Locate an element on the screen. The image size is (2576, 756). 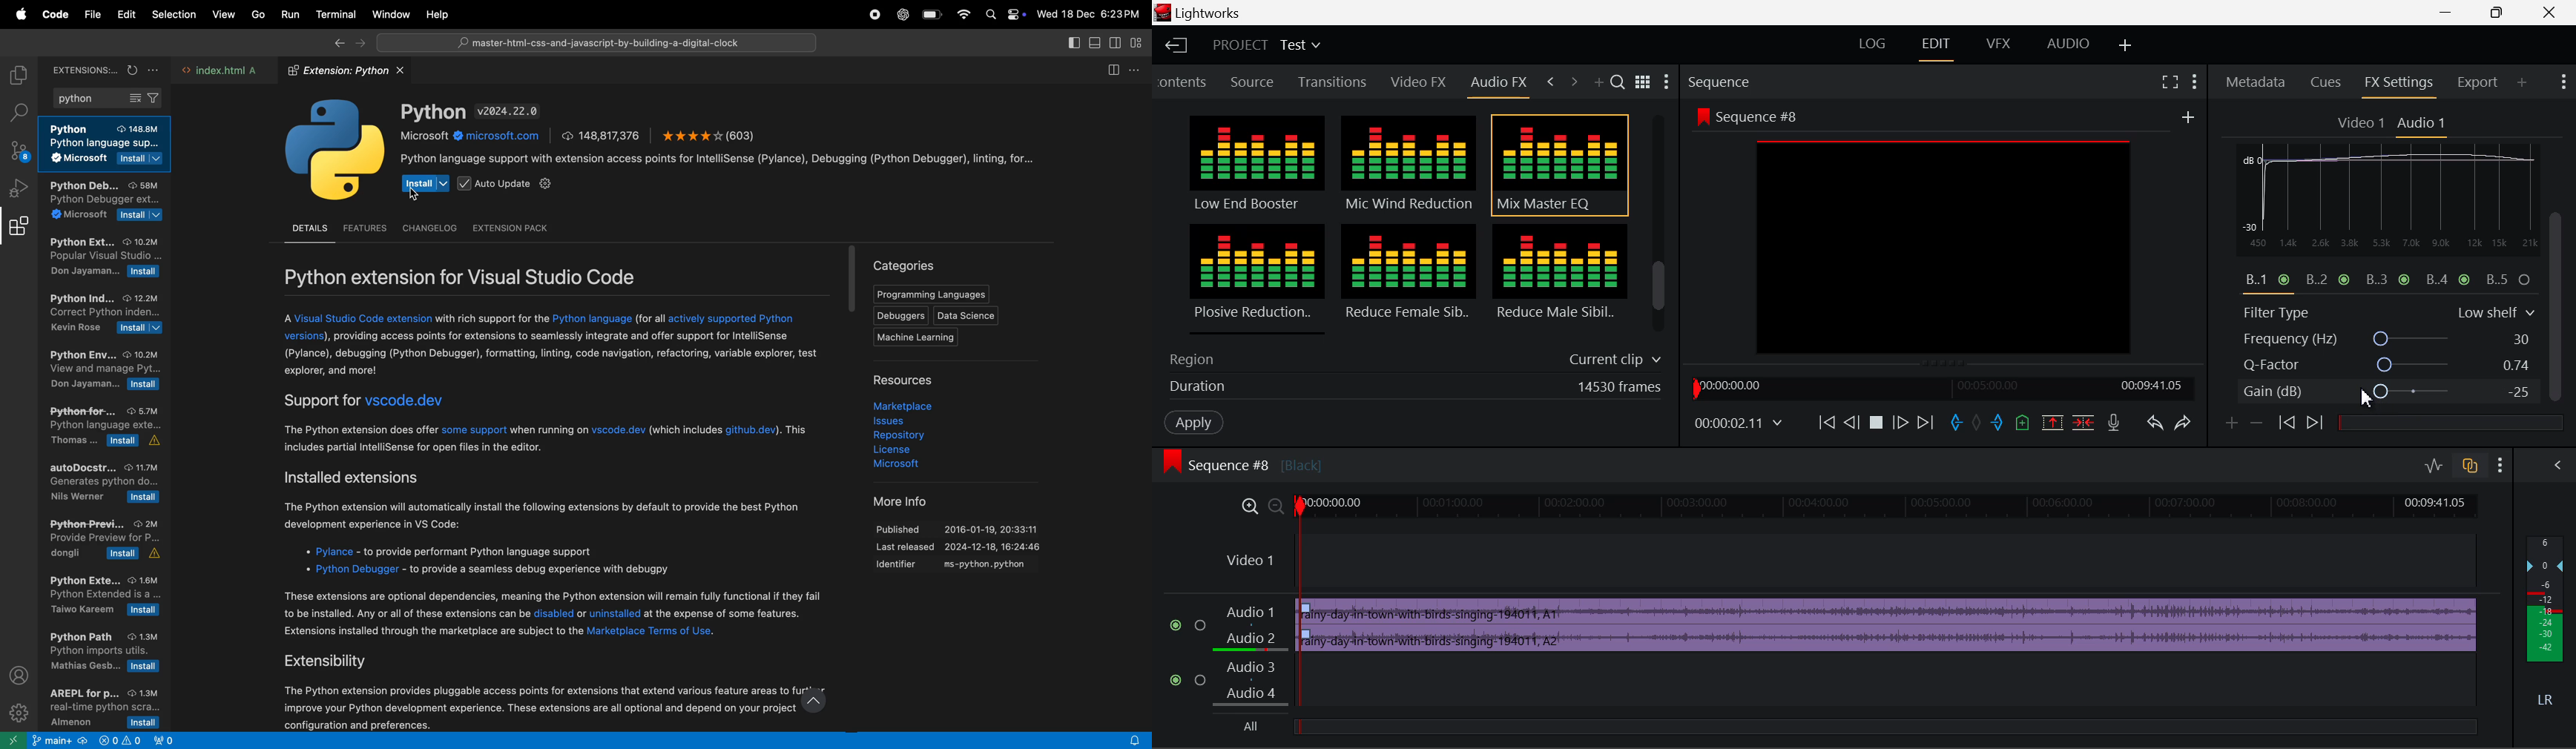
pyton is located at coordinates (434, 112).